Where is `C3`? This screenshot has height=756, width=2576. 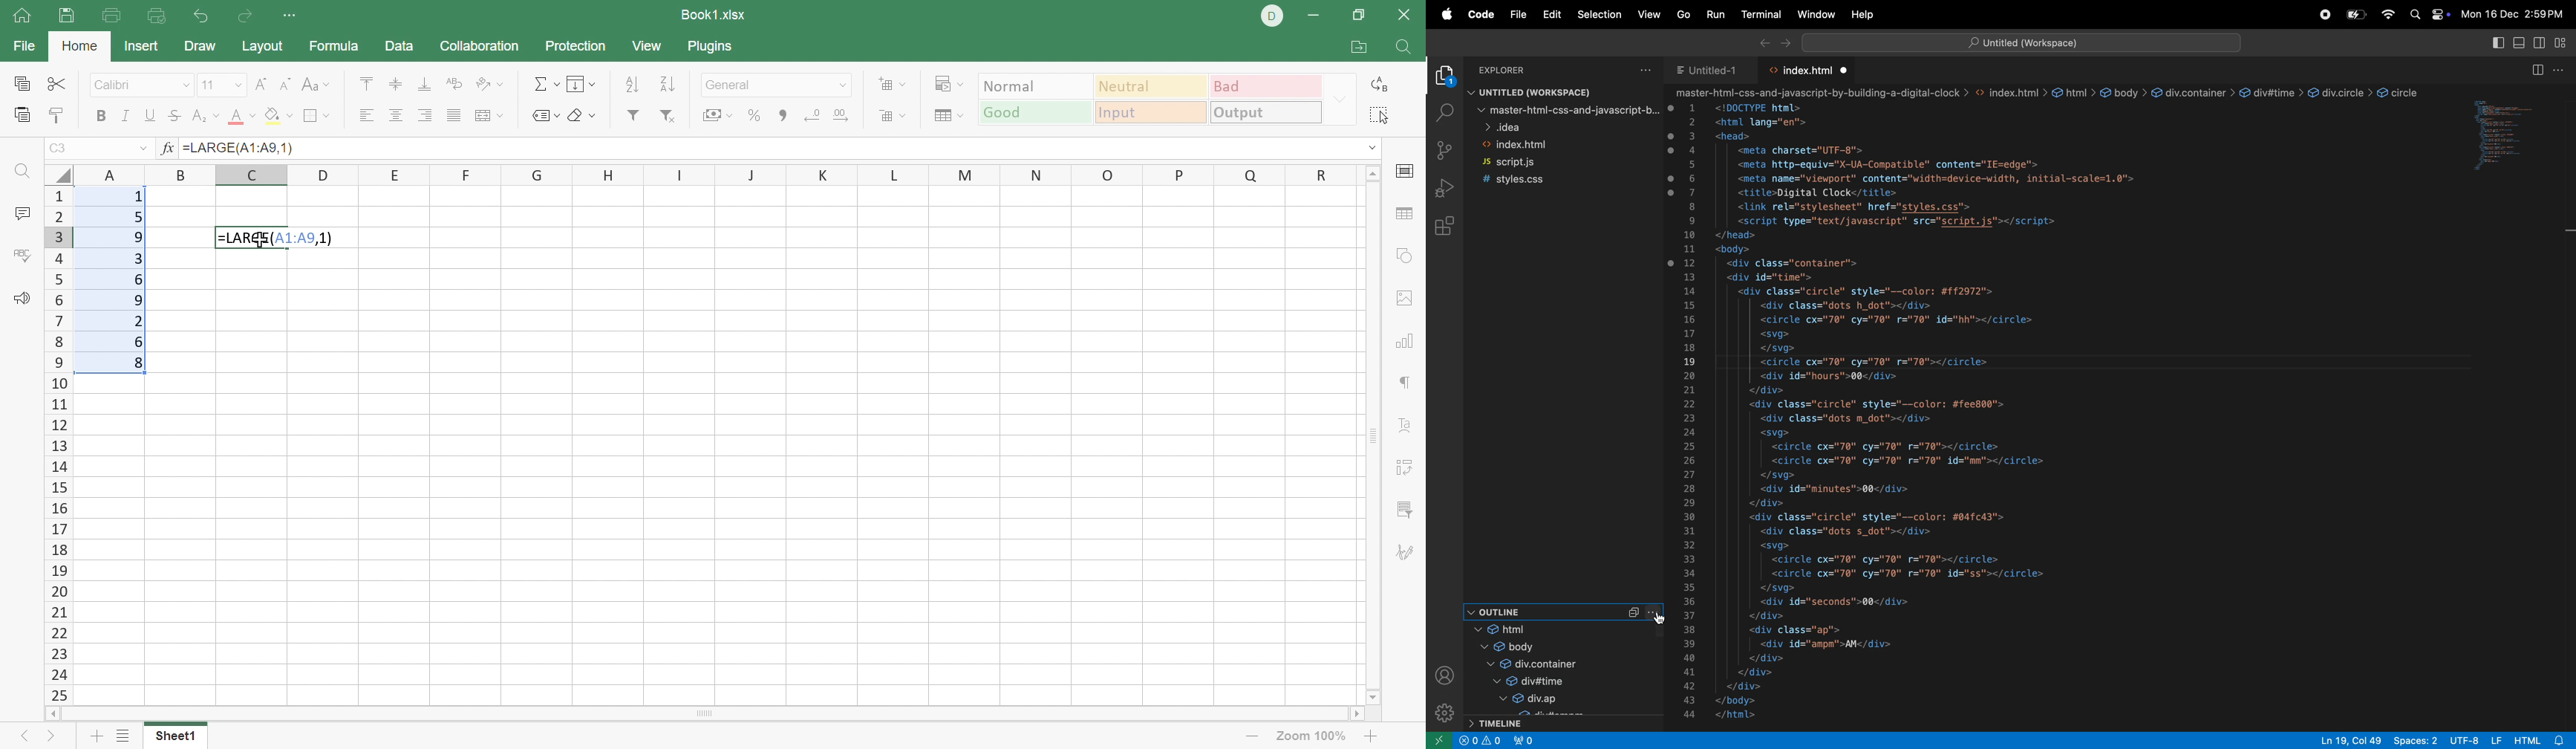 C3 is located at coordinates (59, 148).